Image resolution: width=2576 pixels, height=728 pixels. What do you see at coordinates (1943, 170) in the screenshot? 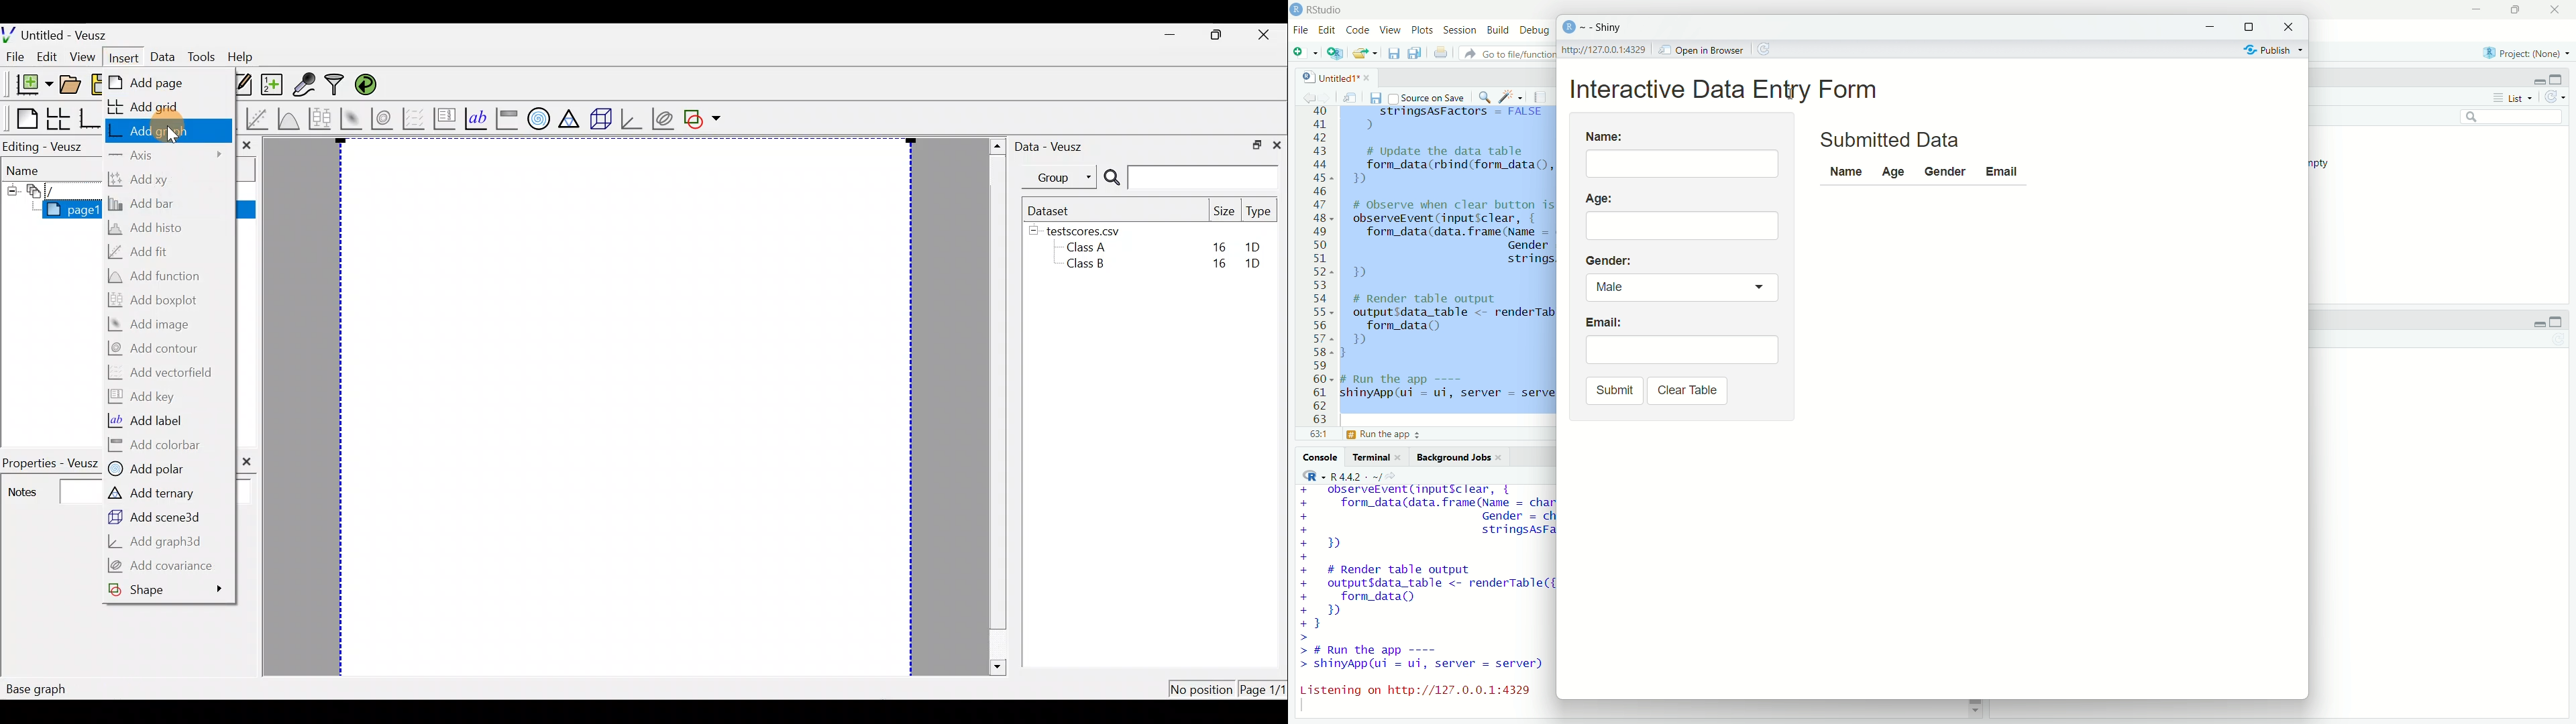
I see `Gender` at bounding box center [1943, 170].